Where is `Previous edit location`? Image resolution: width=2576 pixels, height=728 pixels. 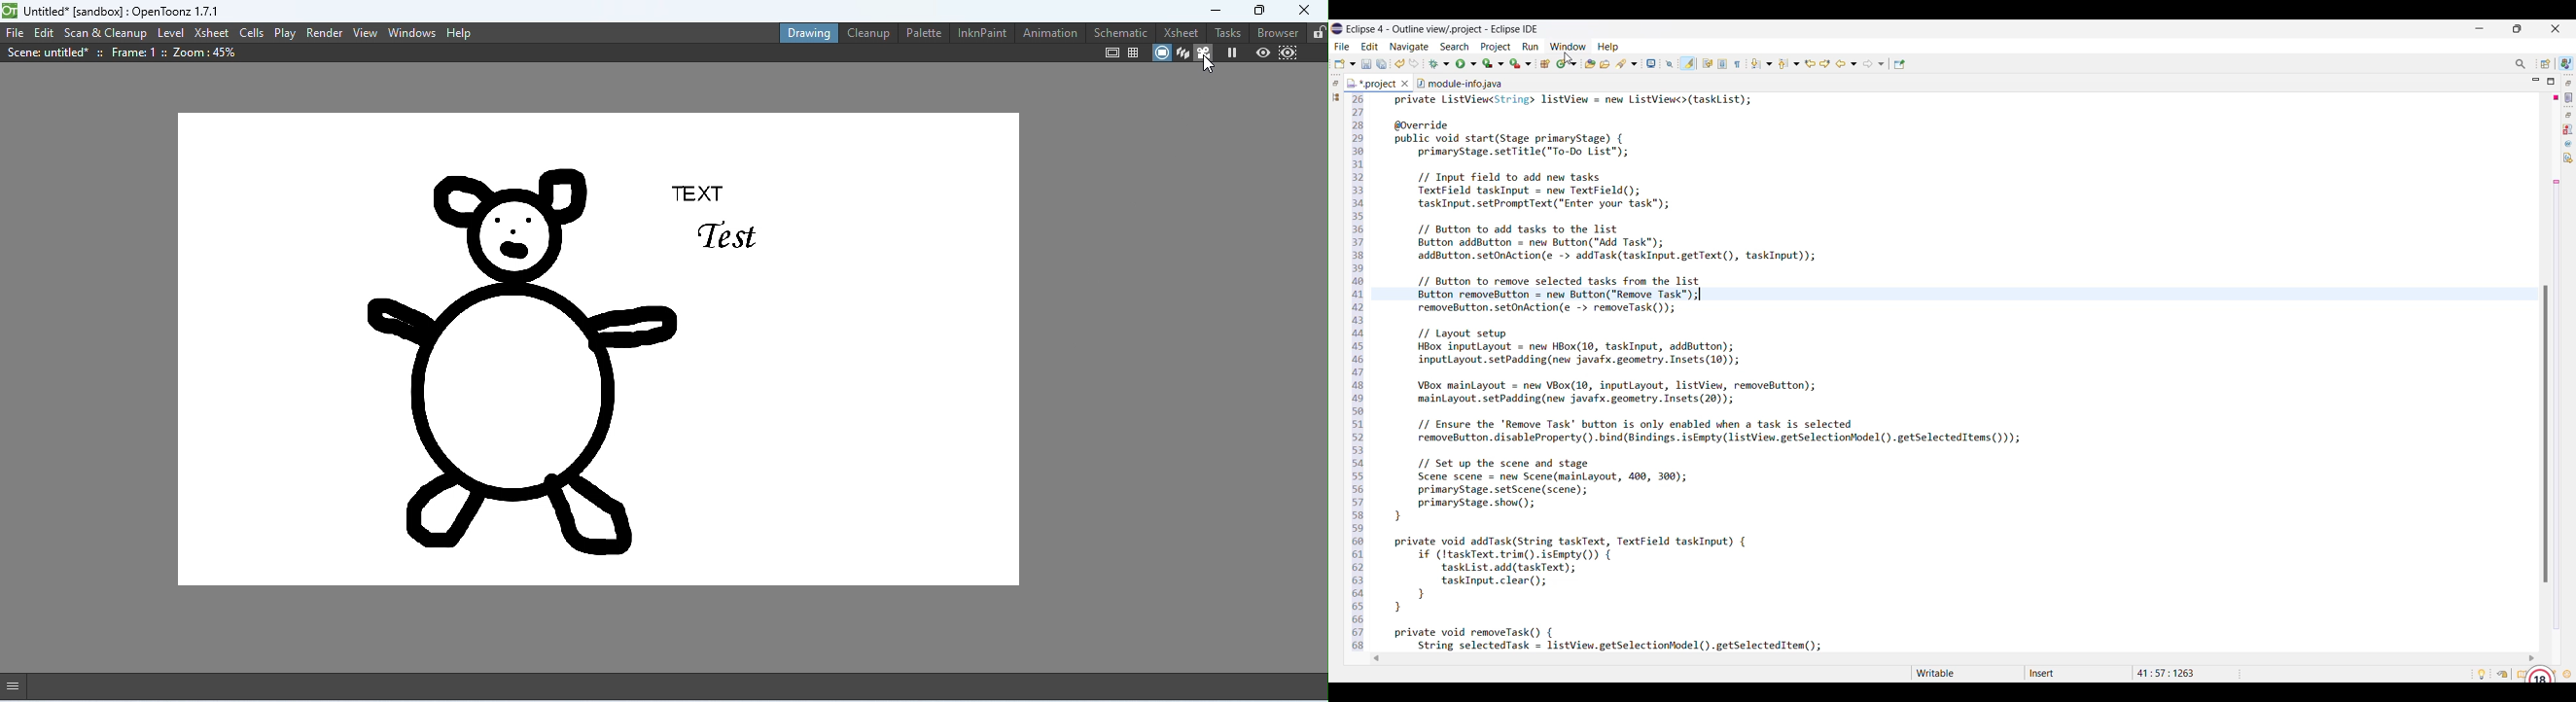 Previous edit location is located at coordinates (1810, 64).